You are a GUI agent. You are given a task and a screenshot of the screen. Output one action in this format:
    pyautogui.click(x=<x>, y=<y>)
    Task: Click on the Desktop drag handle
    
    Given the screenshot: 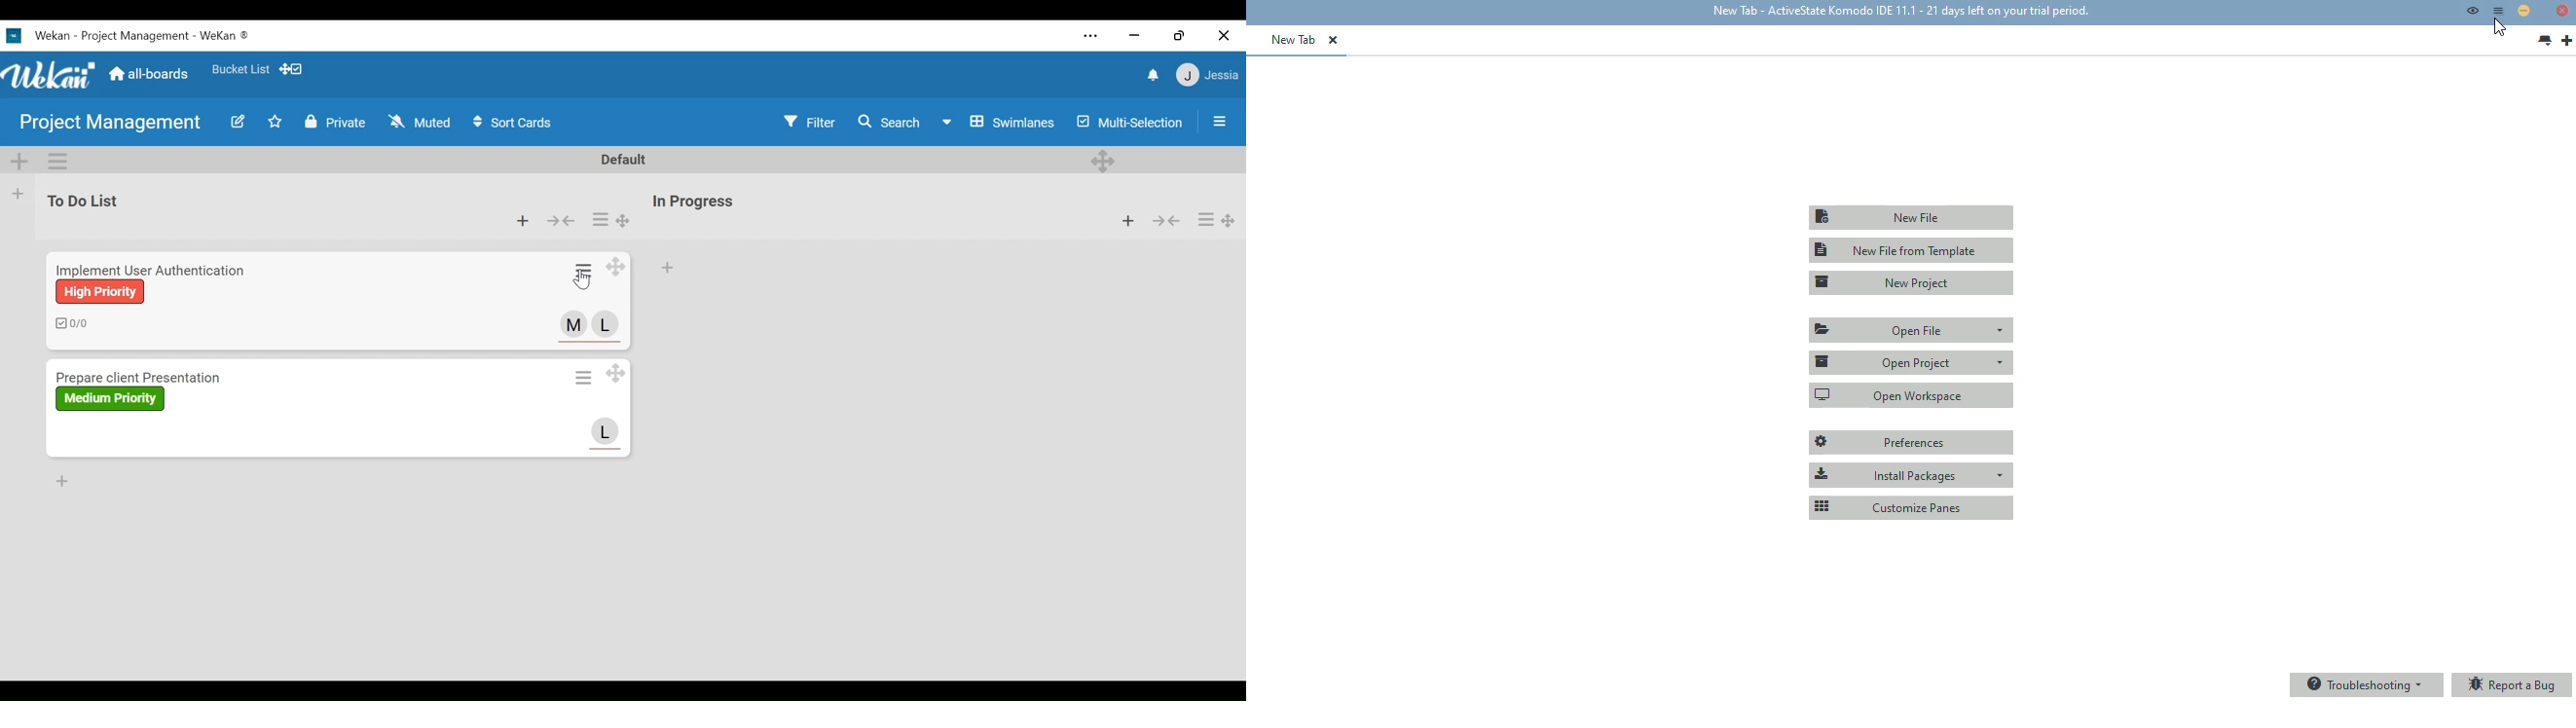 What is the action you would take?
    pyautogui.click(x=1229, y=220)
    